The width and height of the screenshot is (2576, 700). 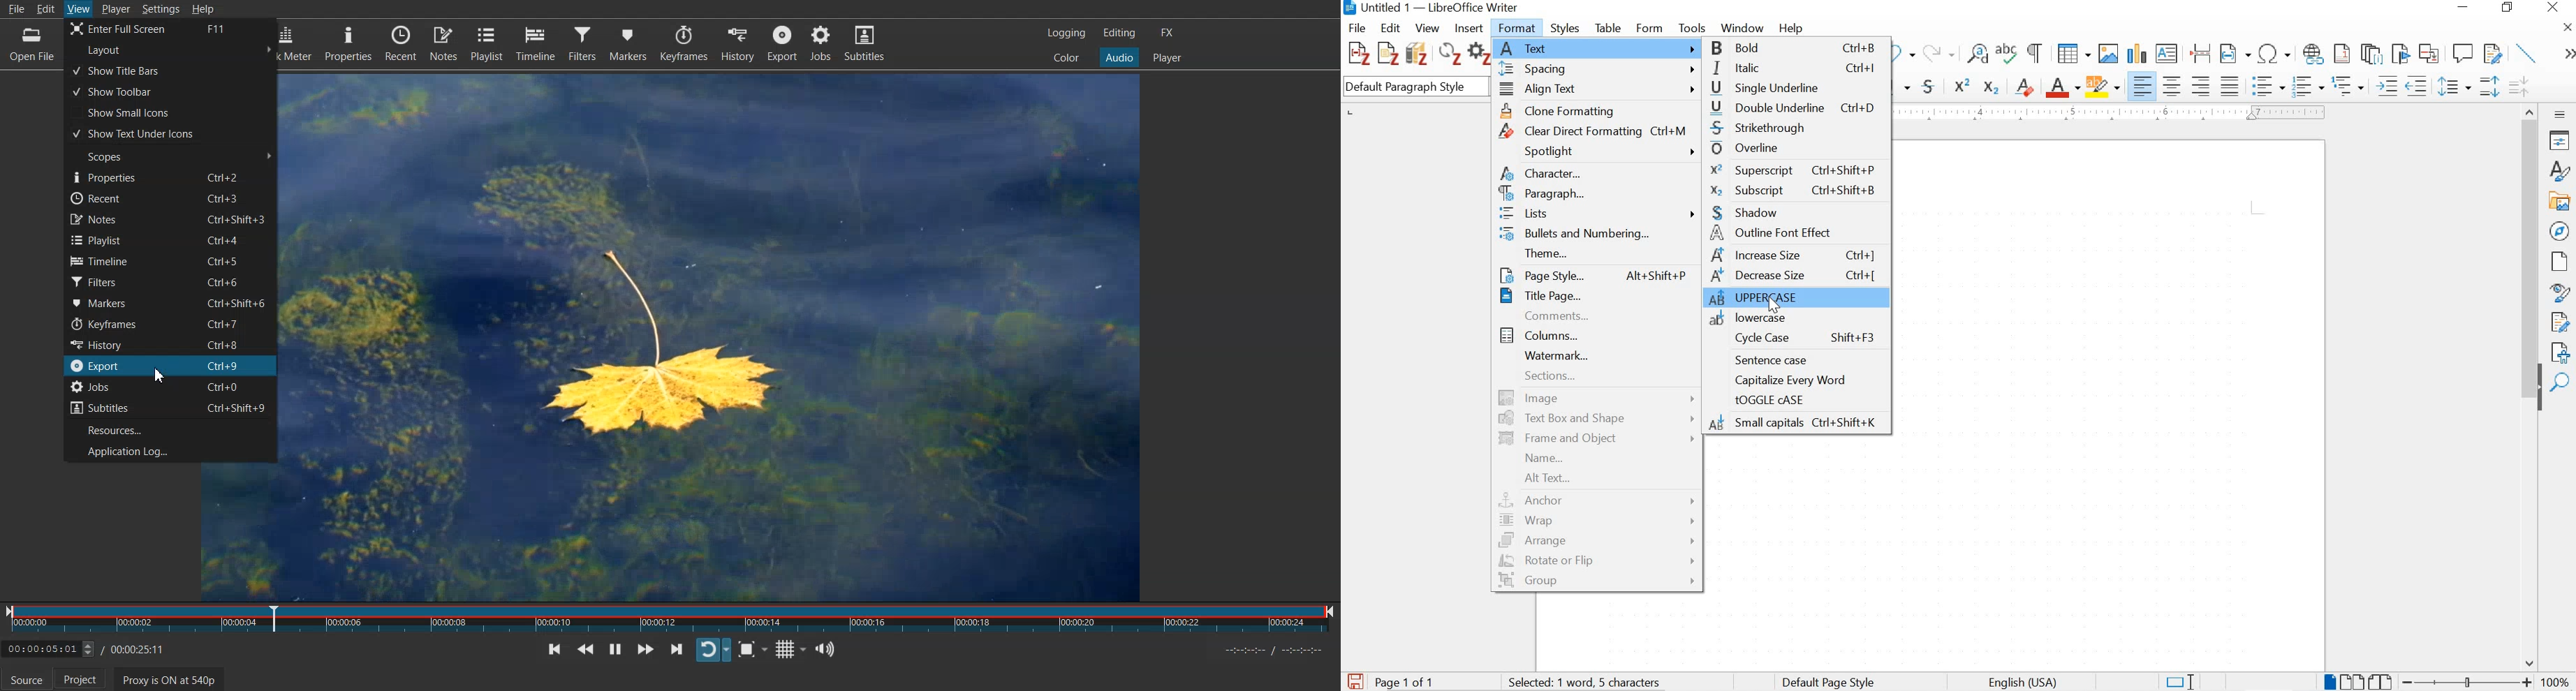 What do you see at coordinates (2203, 86) in the screenshot?
I see `align right` at bounding box center [2203, 86].